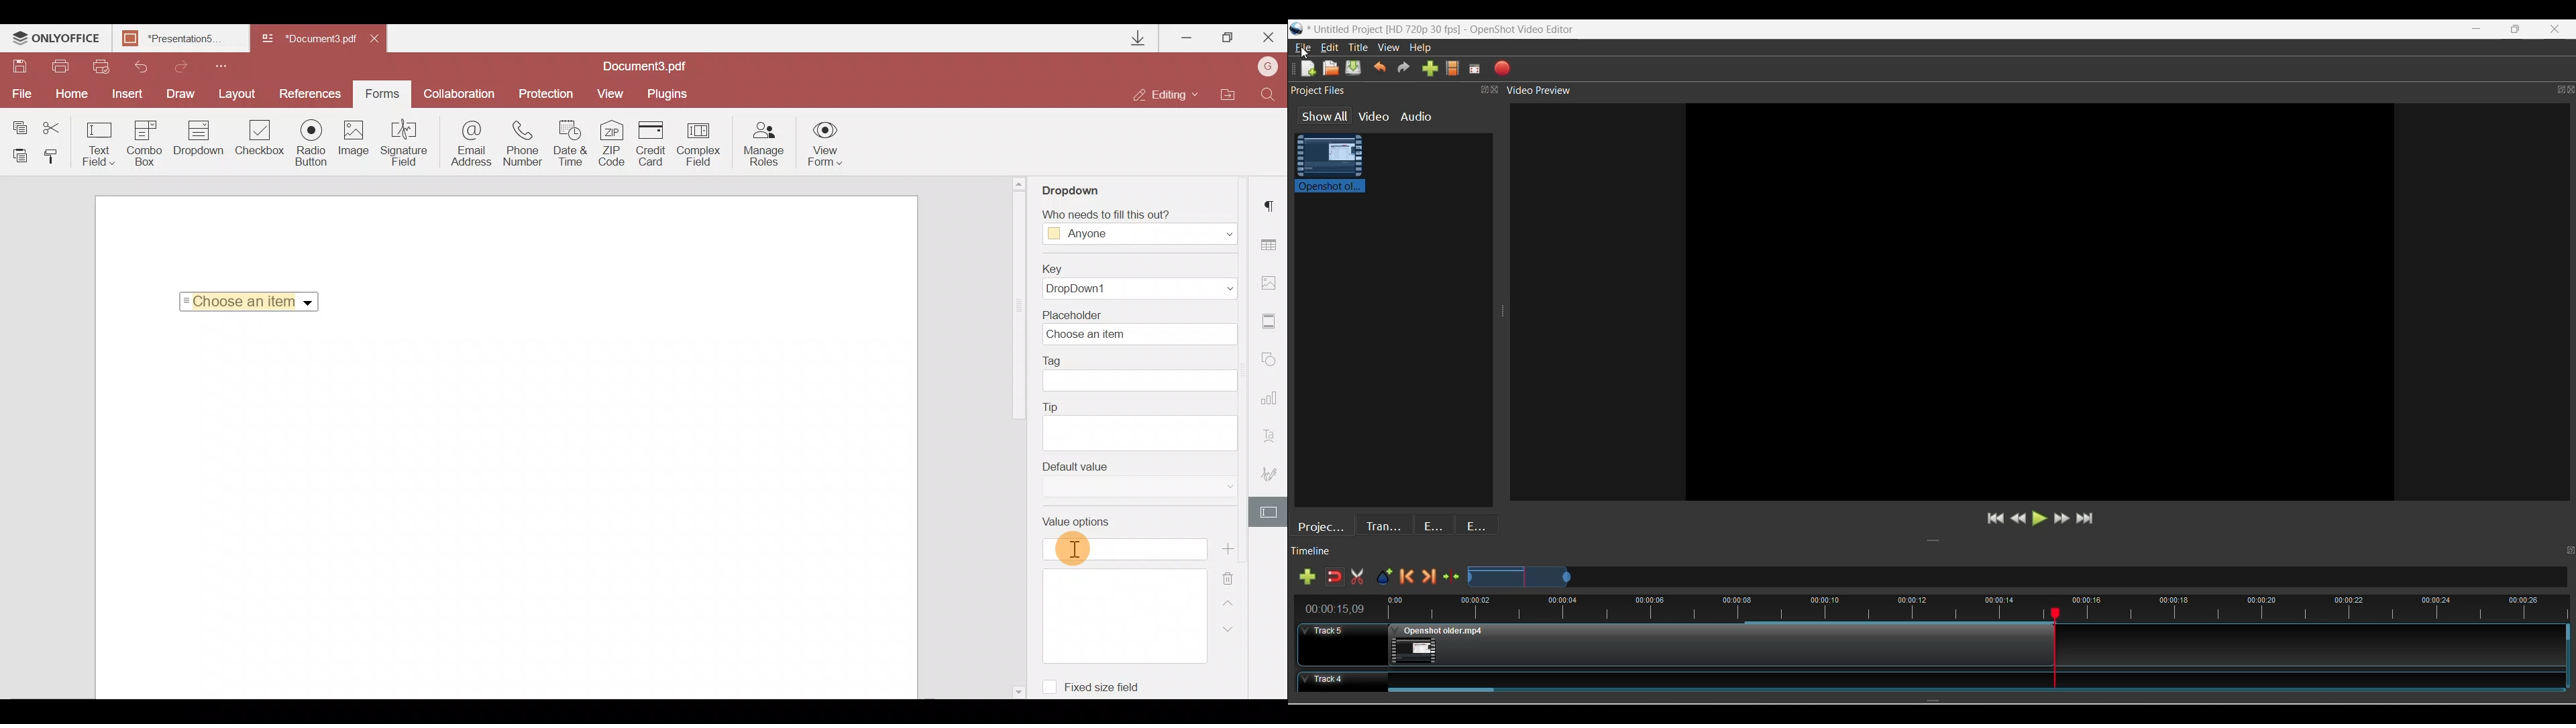  Describe the element at coordinates (145, 141) in the screenshot. I see `Combo box` at that location.